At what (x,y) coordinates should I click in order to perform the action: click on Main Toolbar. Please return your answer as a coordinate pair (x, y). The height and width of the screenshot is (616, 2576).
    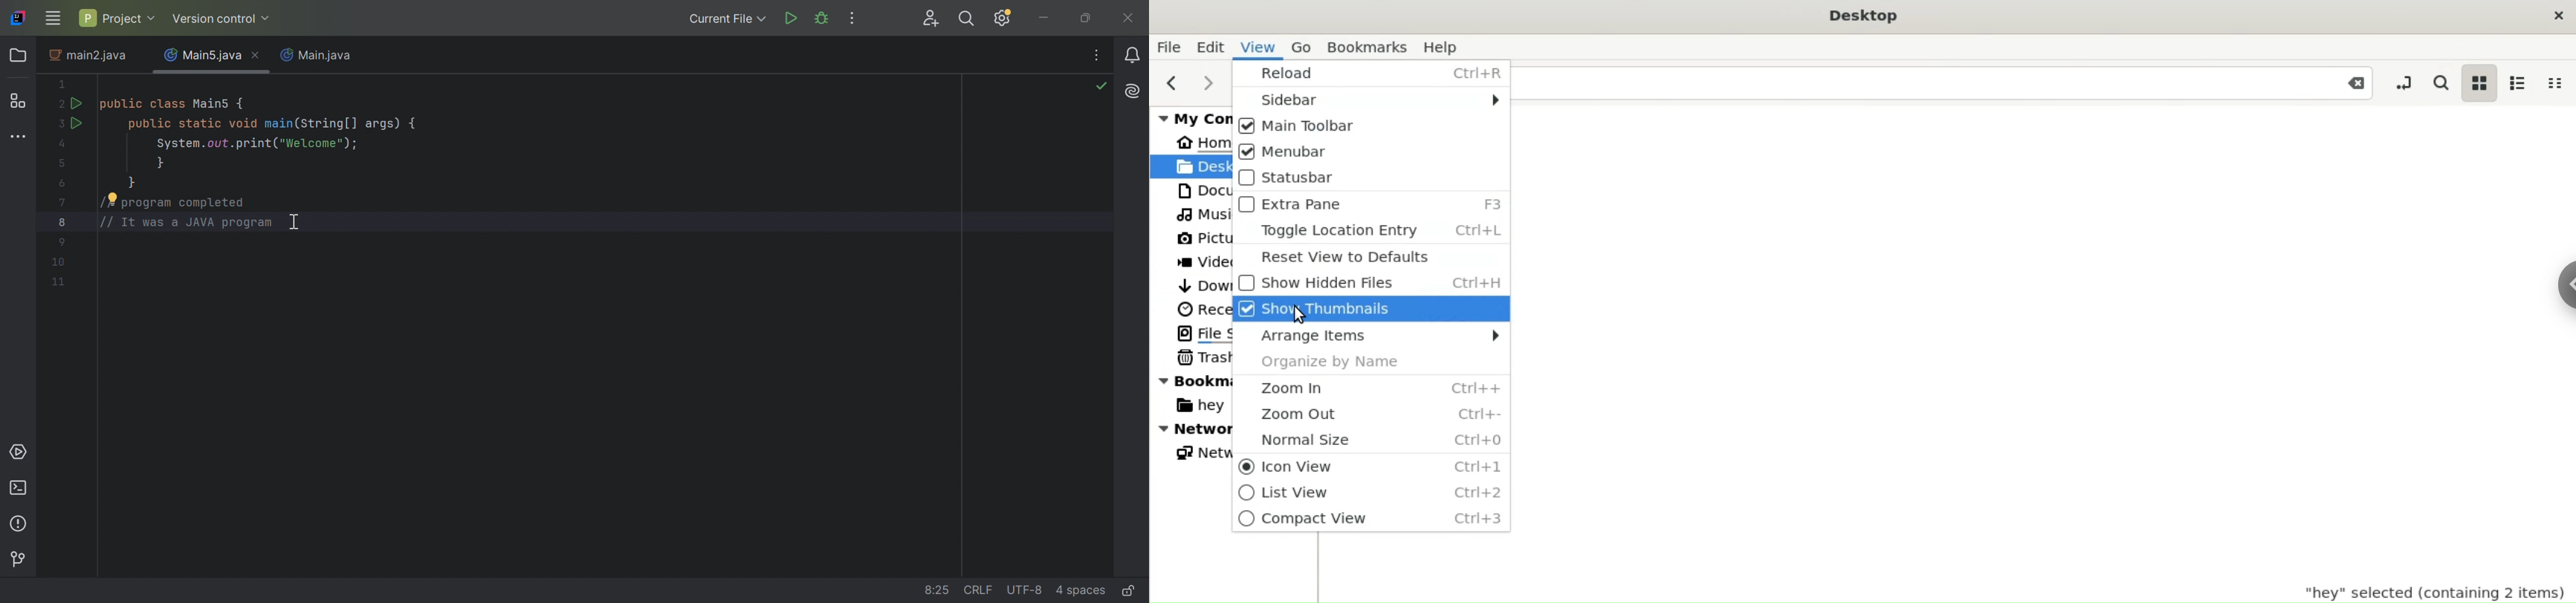
    Looking at the image, I should click on (1370, 122).